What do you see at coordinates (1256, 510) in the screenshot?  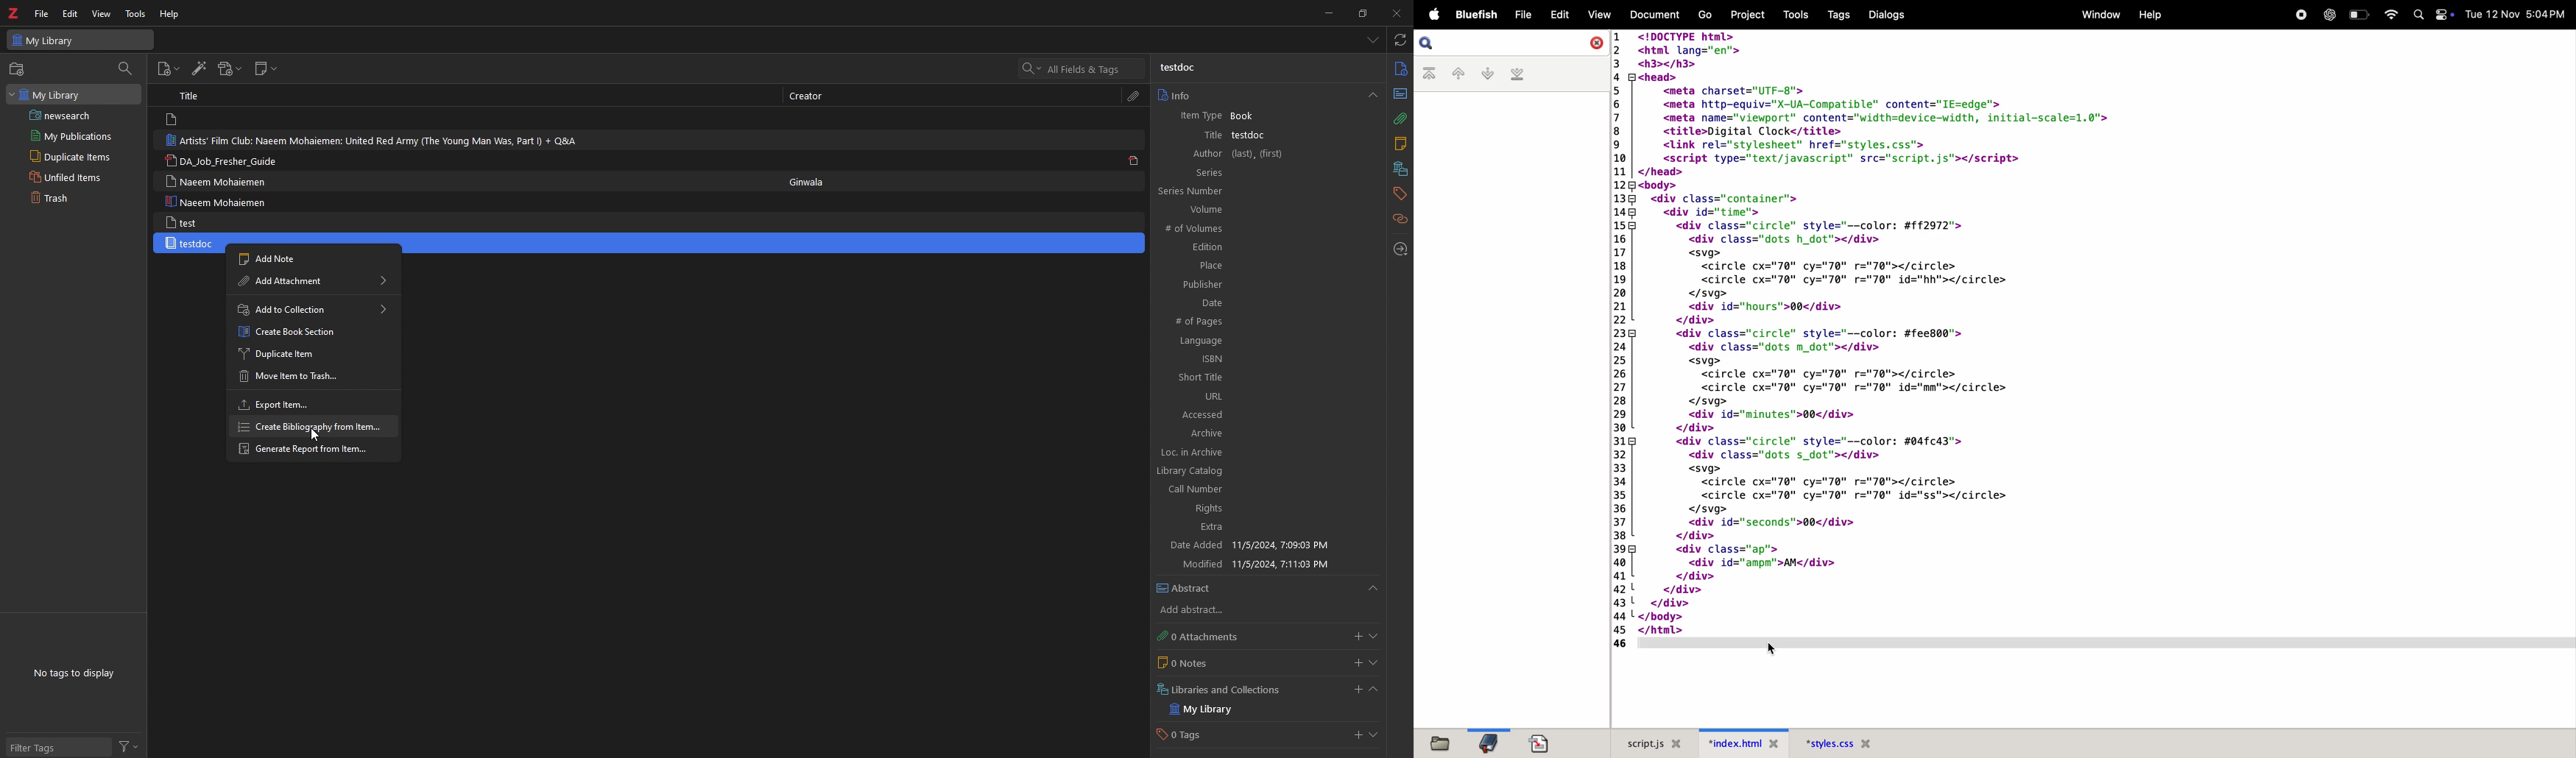 I see `Rights` at bounding box center [1256, 510].